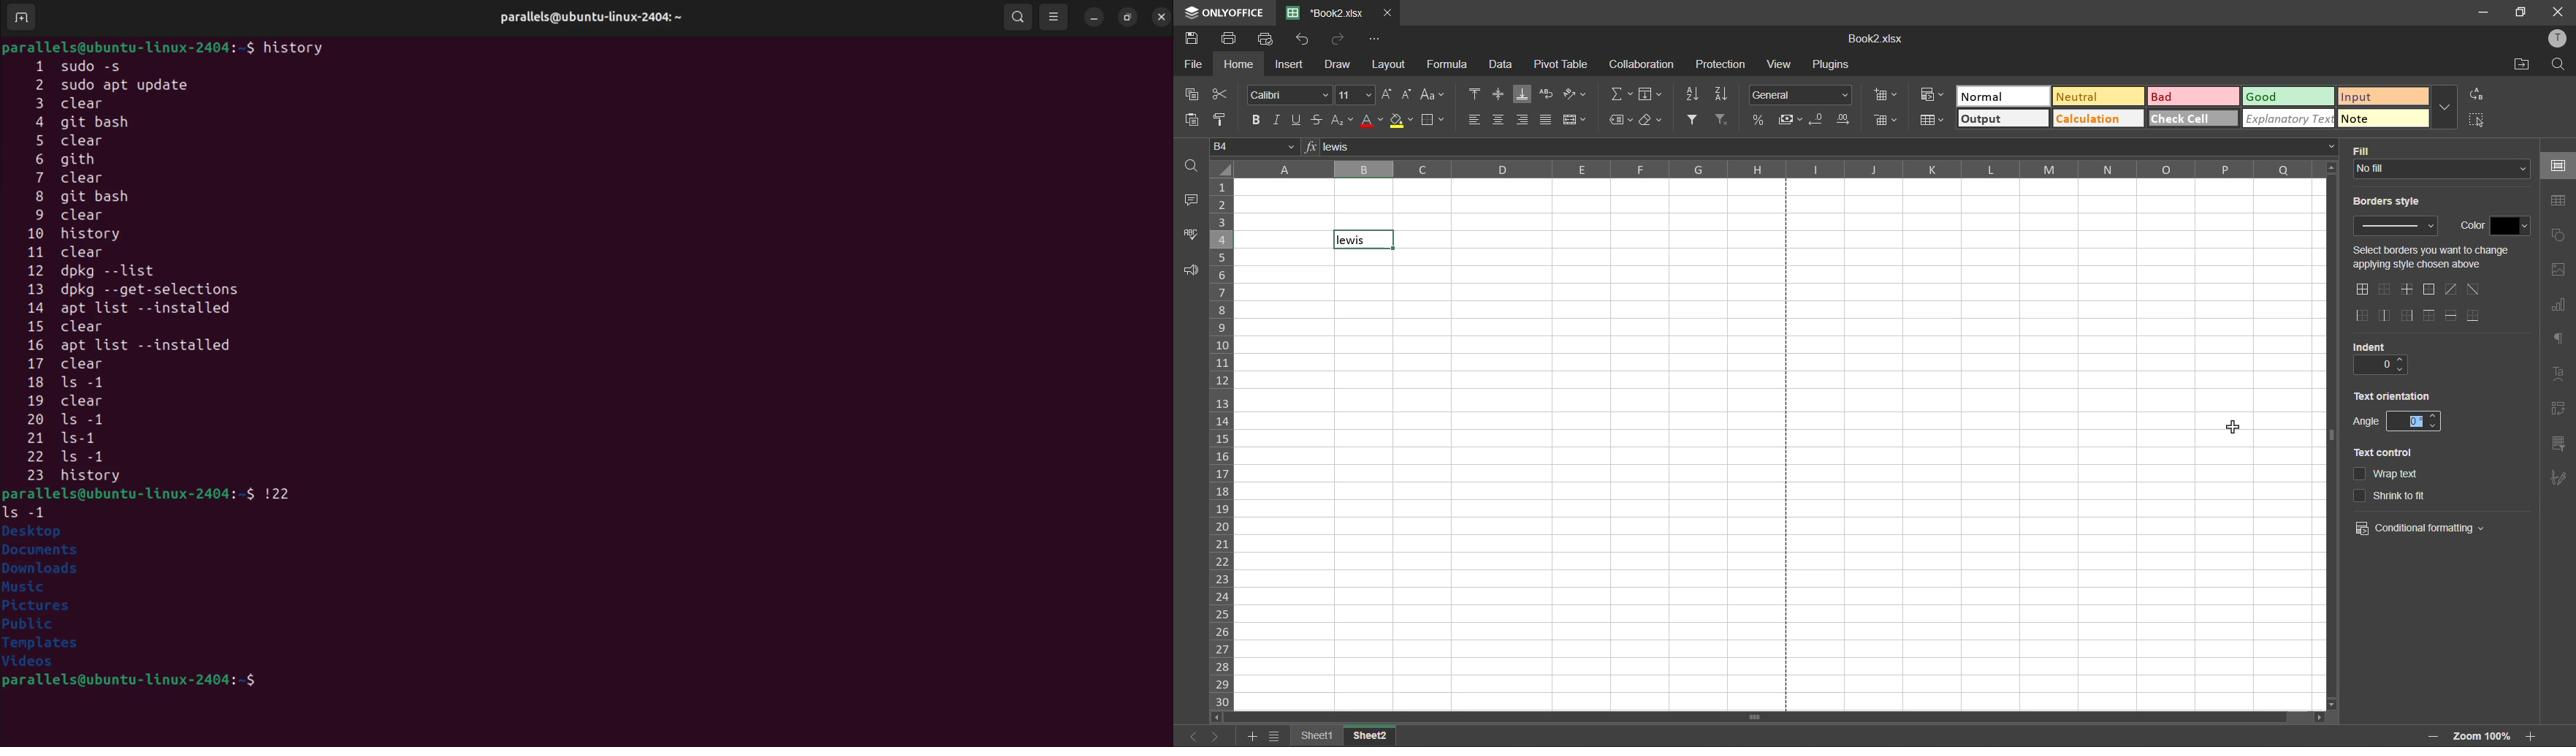 This screenshot has width=2576, height=756. Describe the element at coordinates (1292, 64) in the screenshot. I see `insert` at that location.